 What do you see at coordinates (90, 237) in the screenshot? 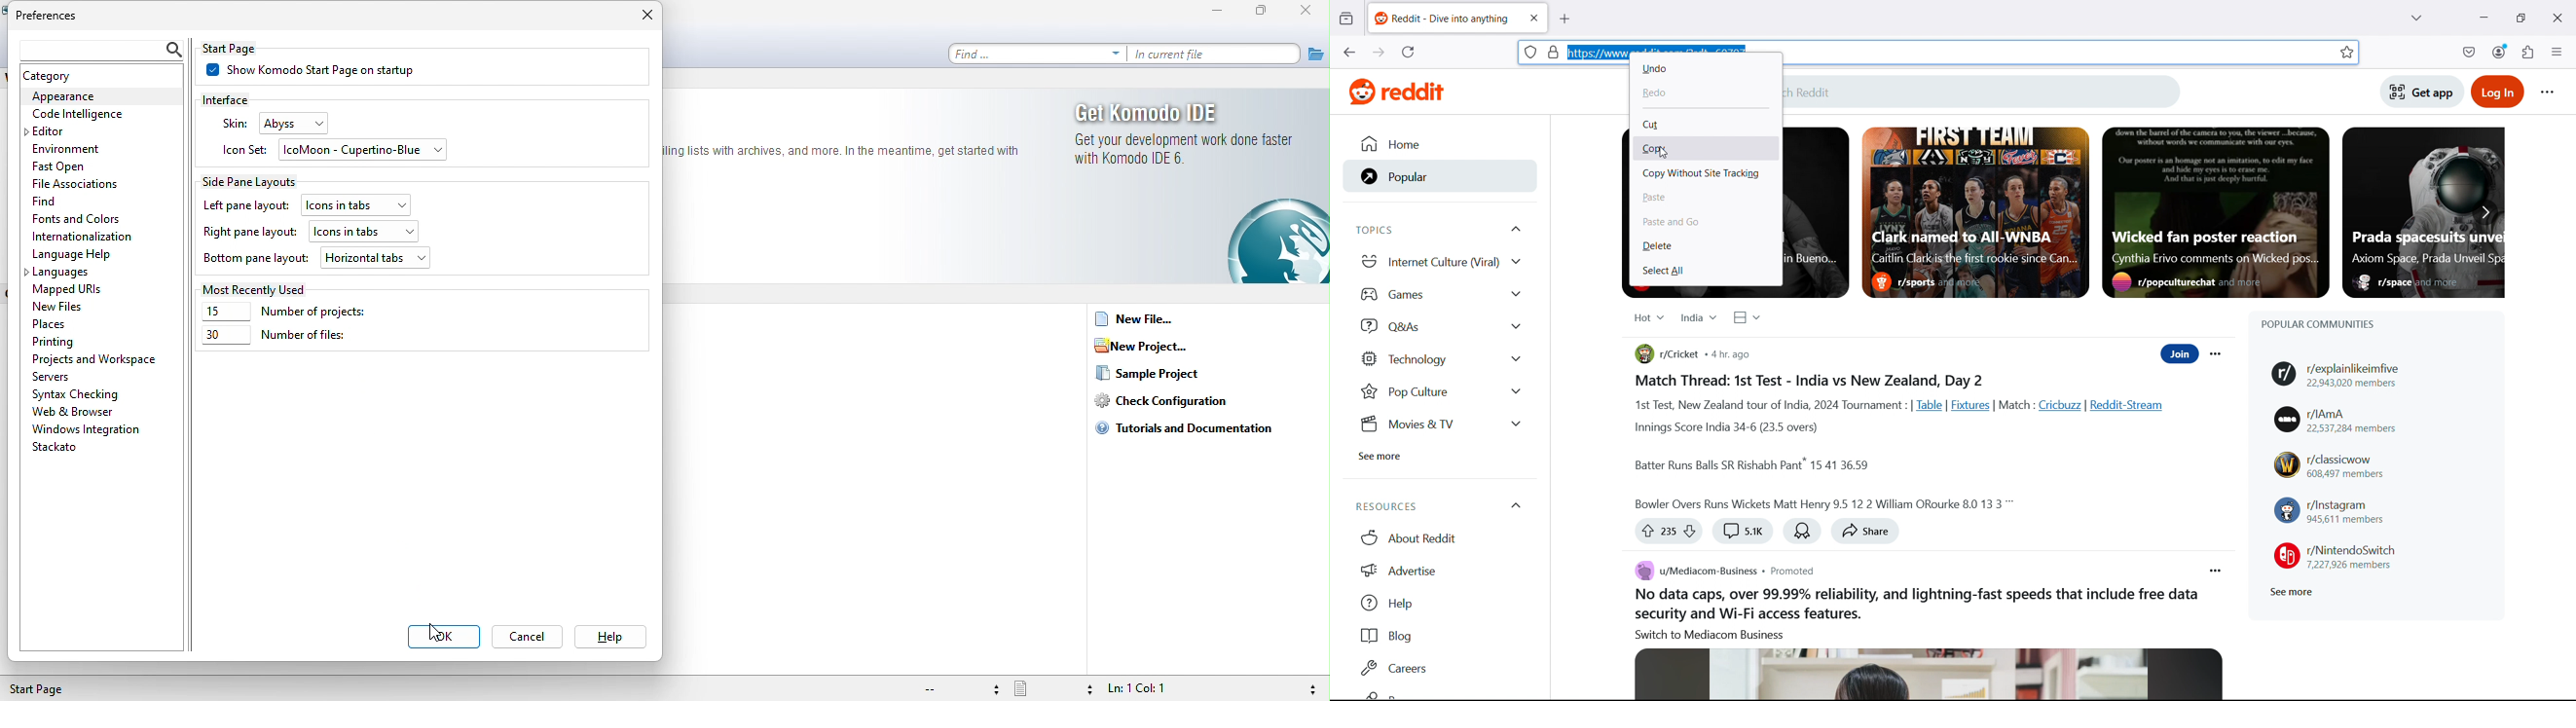
I see `internationalization` at bounding box center [90, 237].